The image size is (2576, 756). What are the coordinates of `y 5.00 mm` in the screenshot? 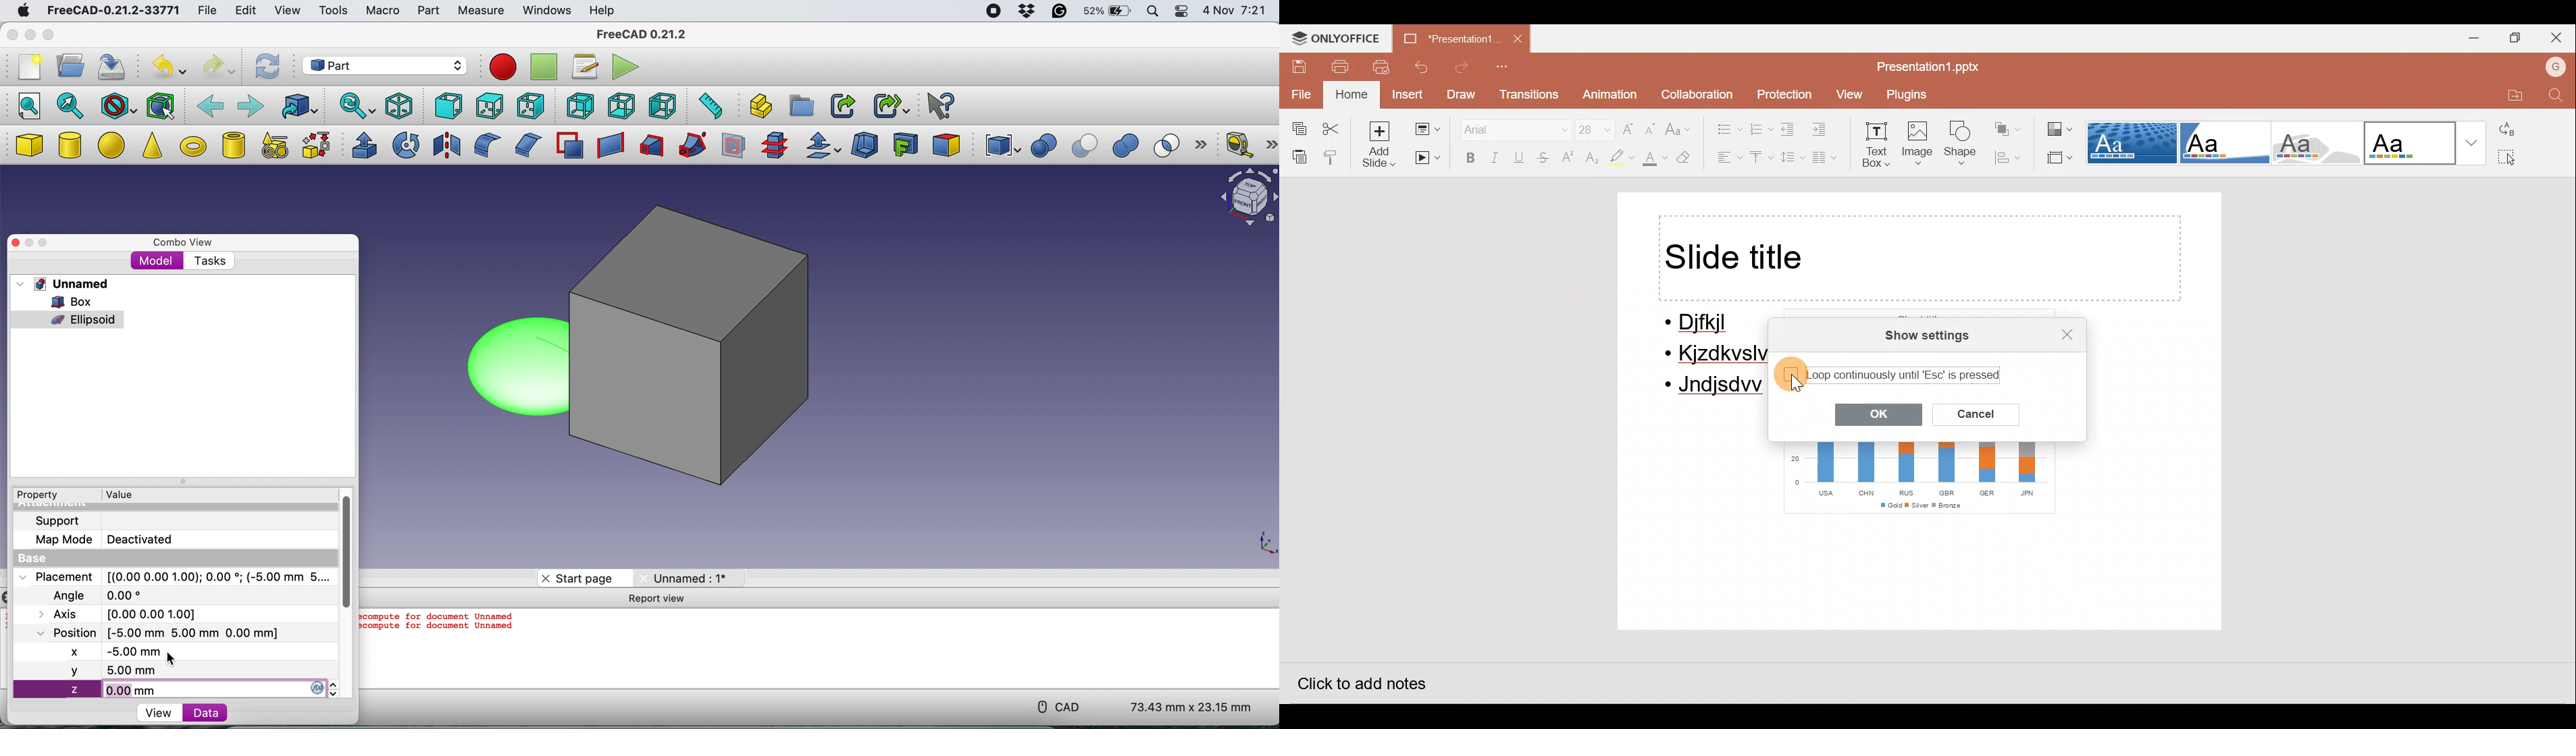 It's located at (175, 672).